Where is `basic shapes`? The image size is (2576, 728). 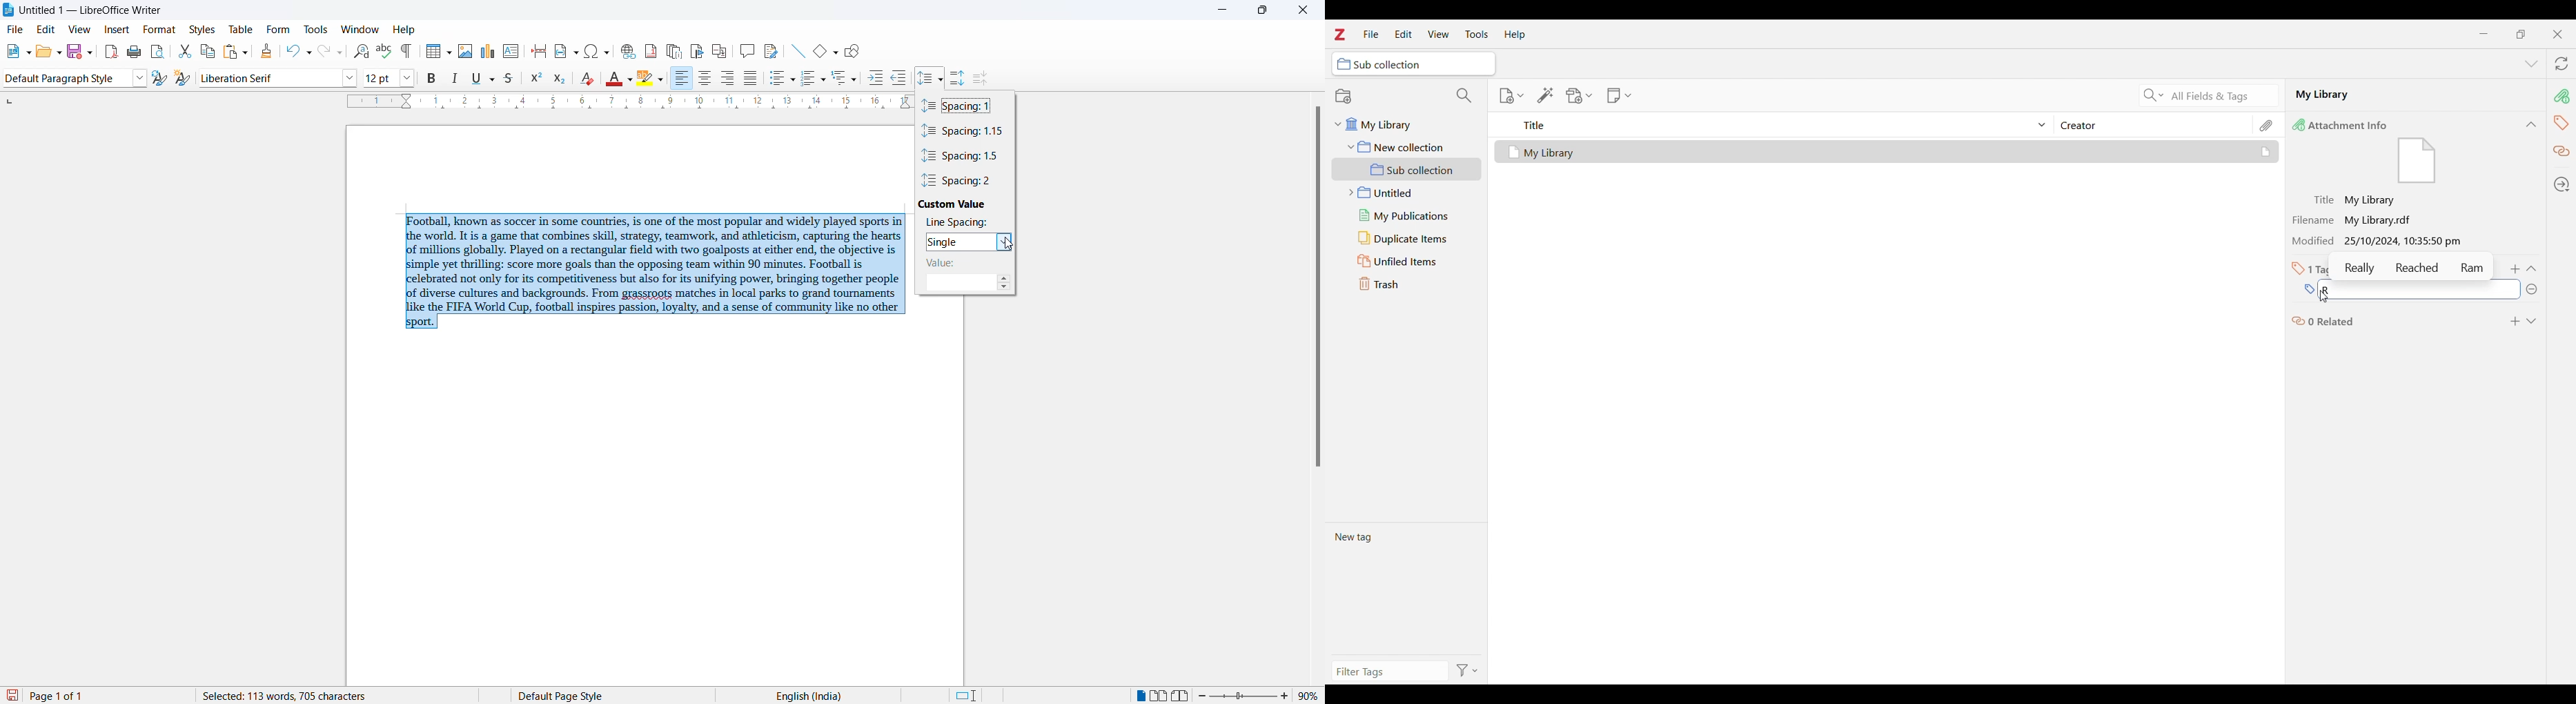
basic shapes is located at coordinates (817, 52).